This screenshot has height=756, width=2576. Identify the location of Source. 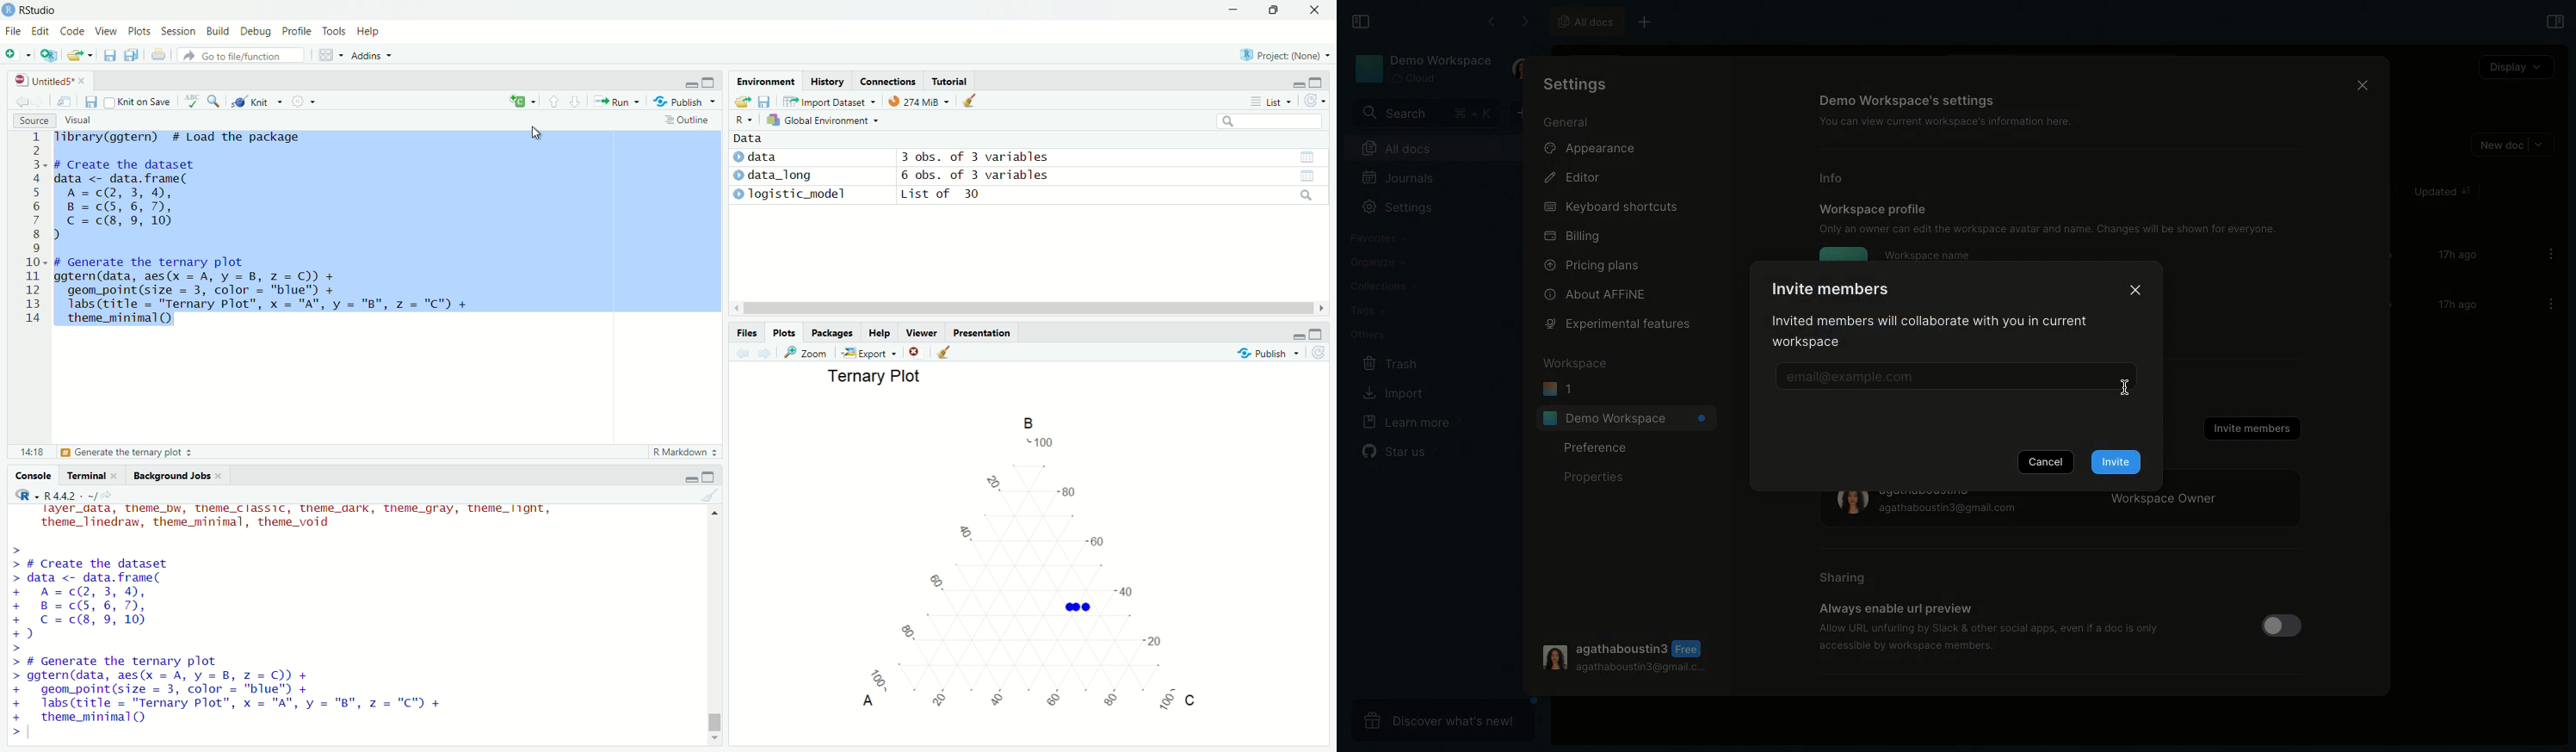
(32, 120).